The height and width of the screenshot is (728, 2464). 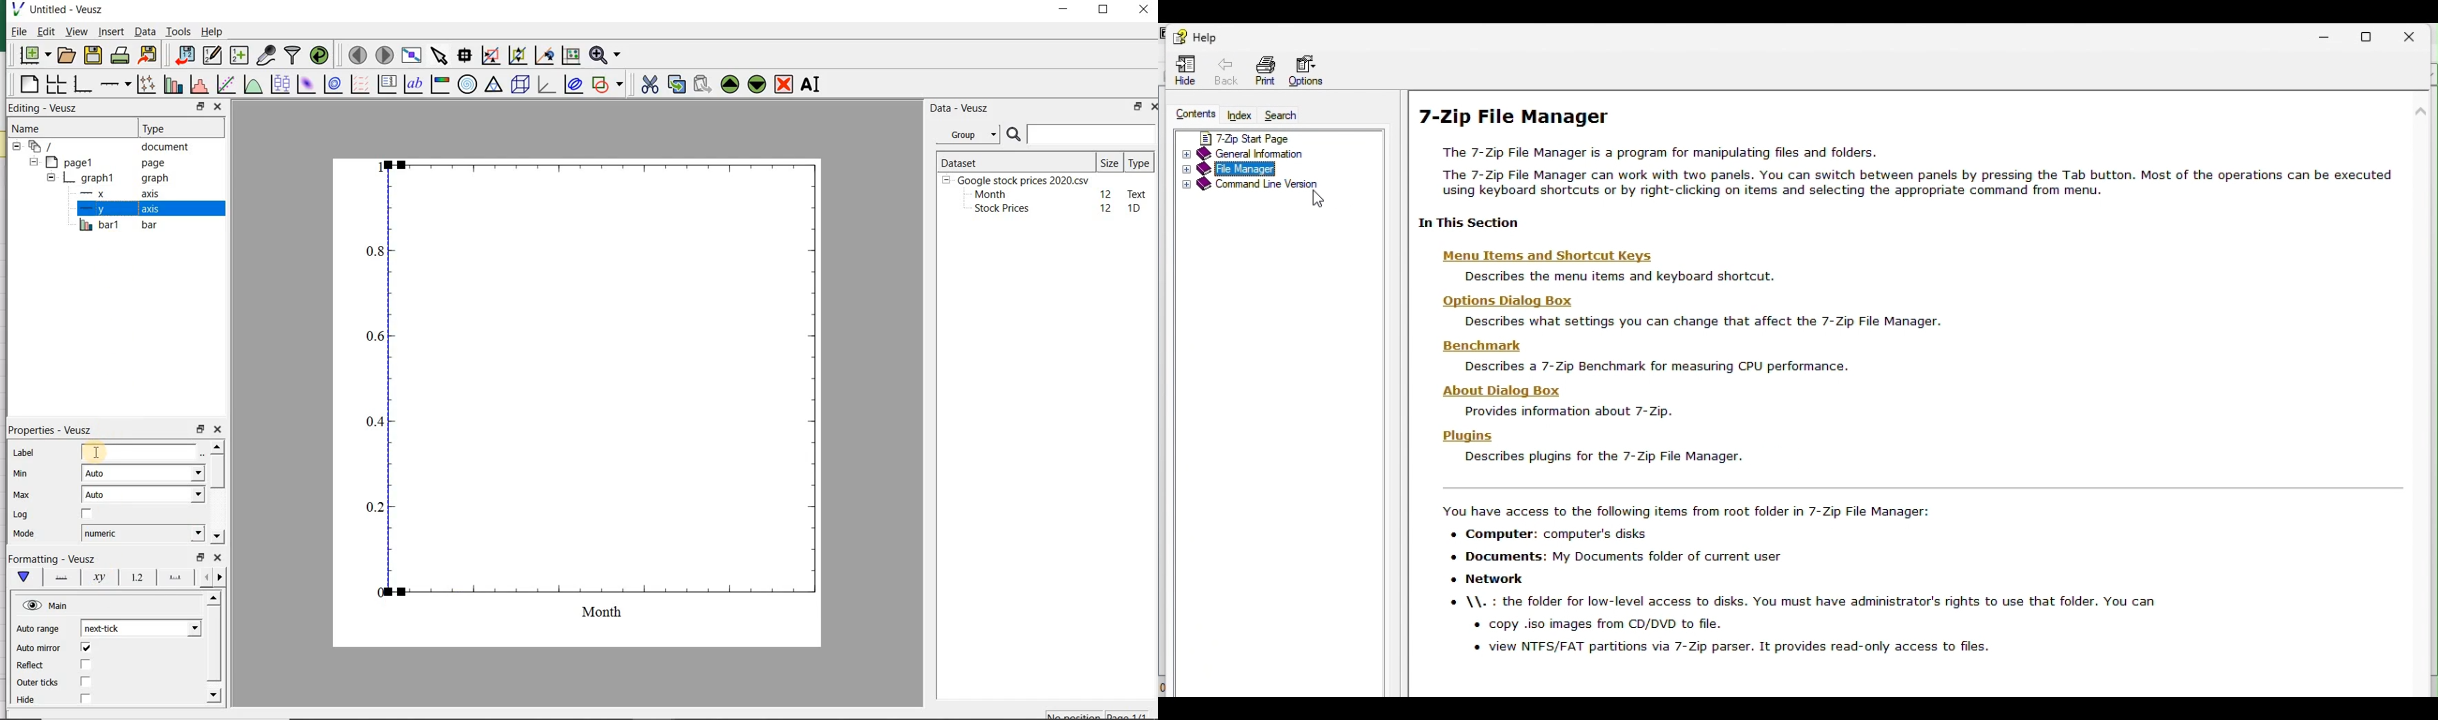 I want to click on Auto, so click(x=143, y=494).